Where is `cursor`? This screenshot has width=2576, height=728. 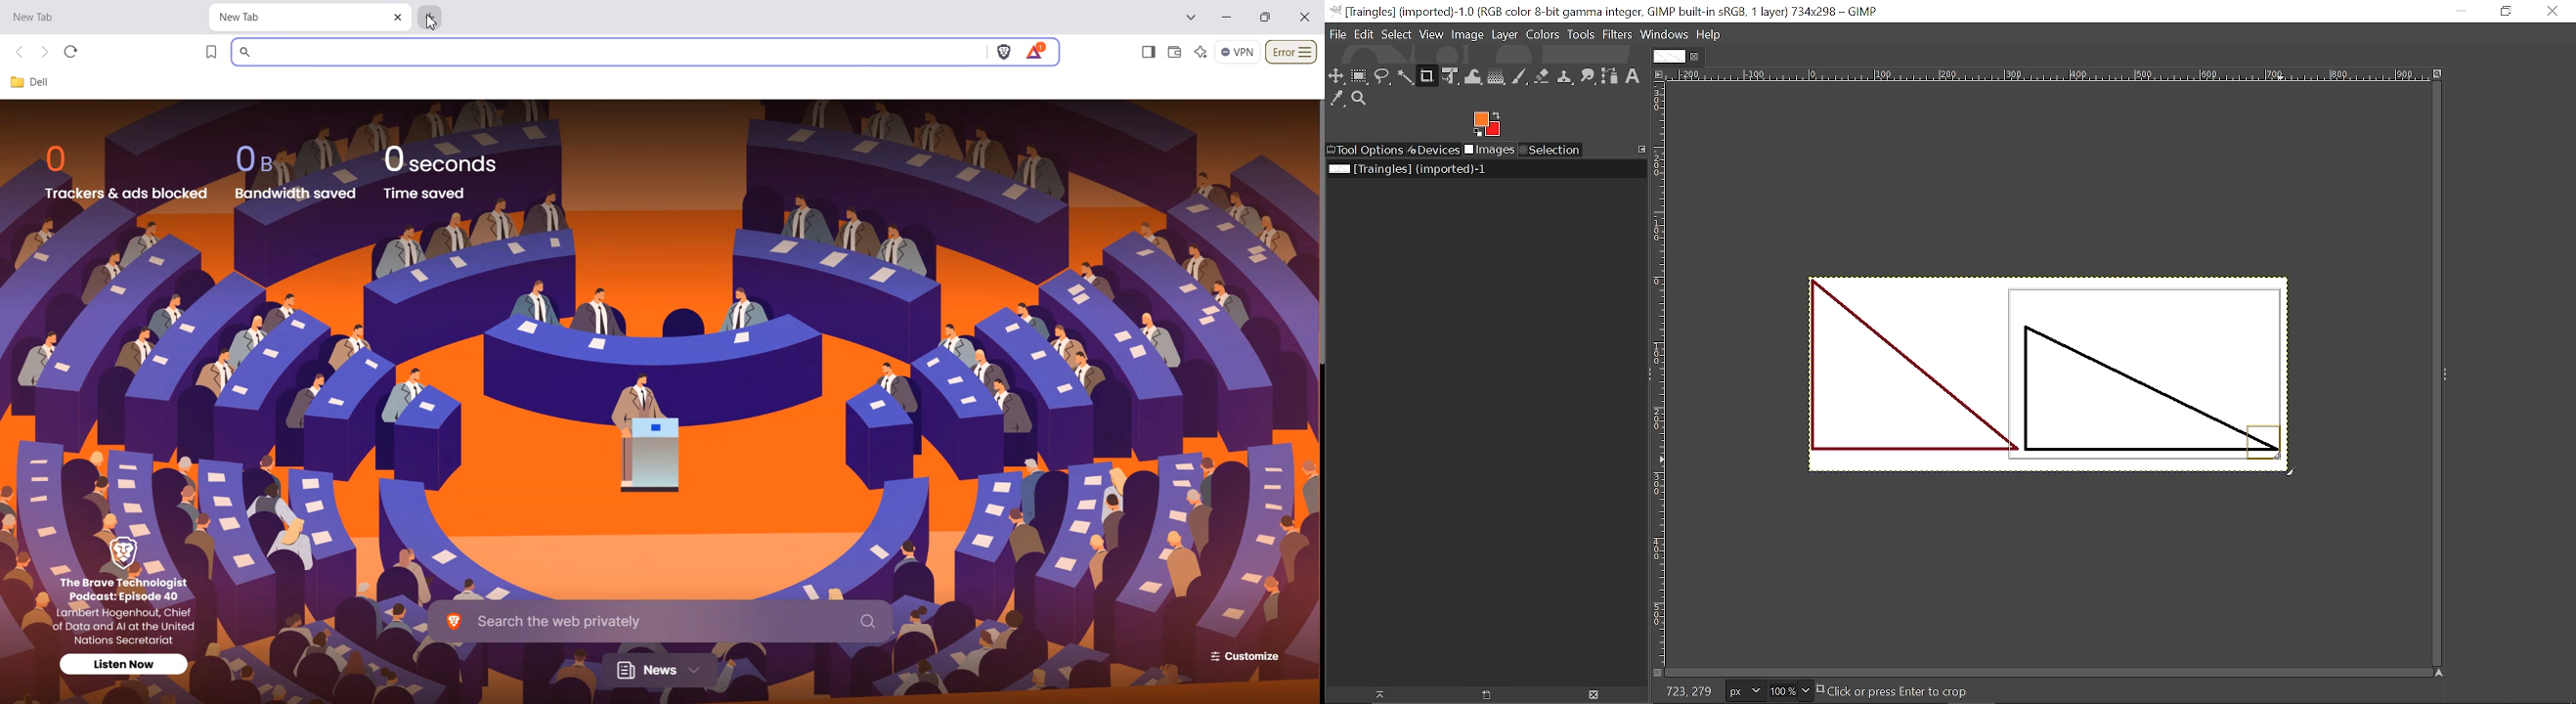
cursor is located at coordinates (2298, 469).